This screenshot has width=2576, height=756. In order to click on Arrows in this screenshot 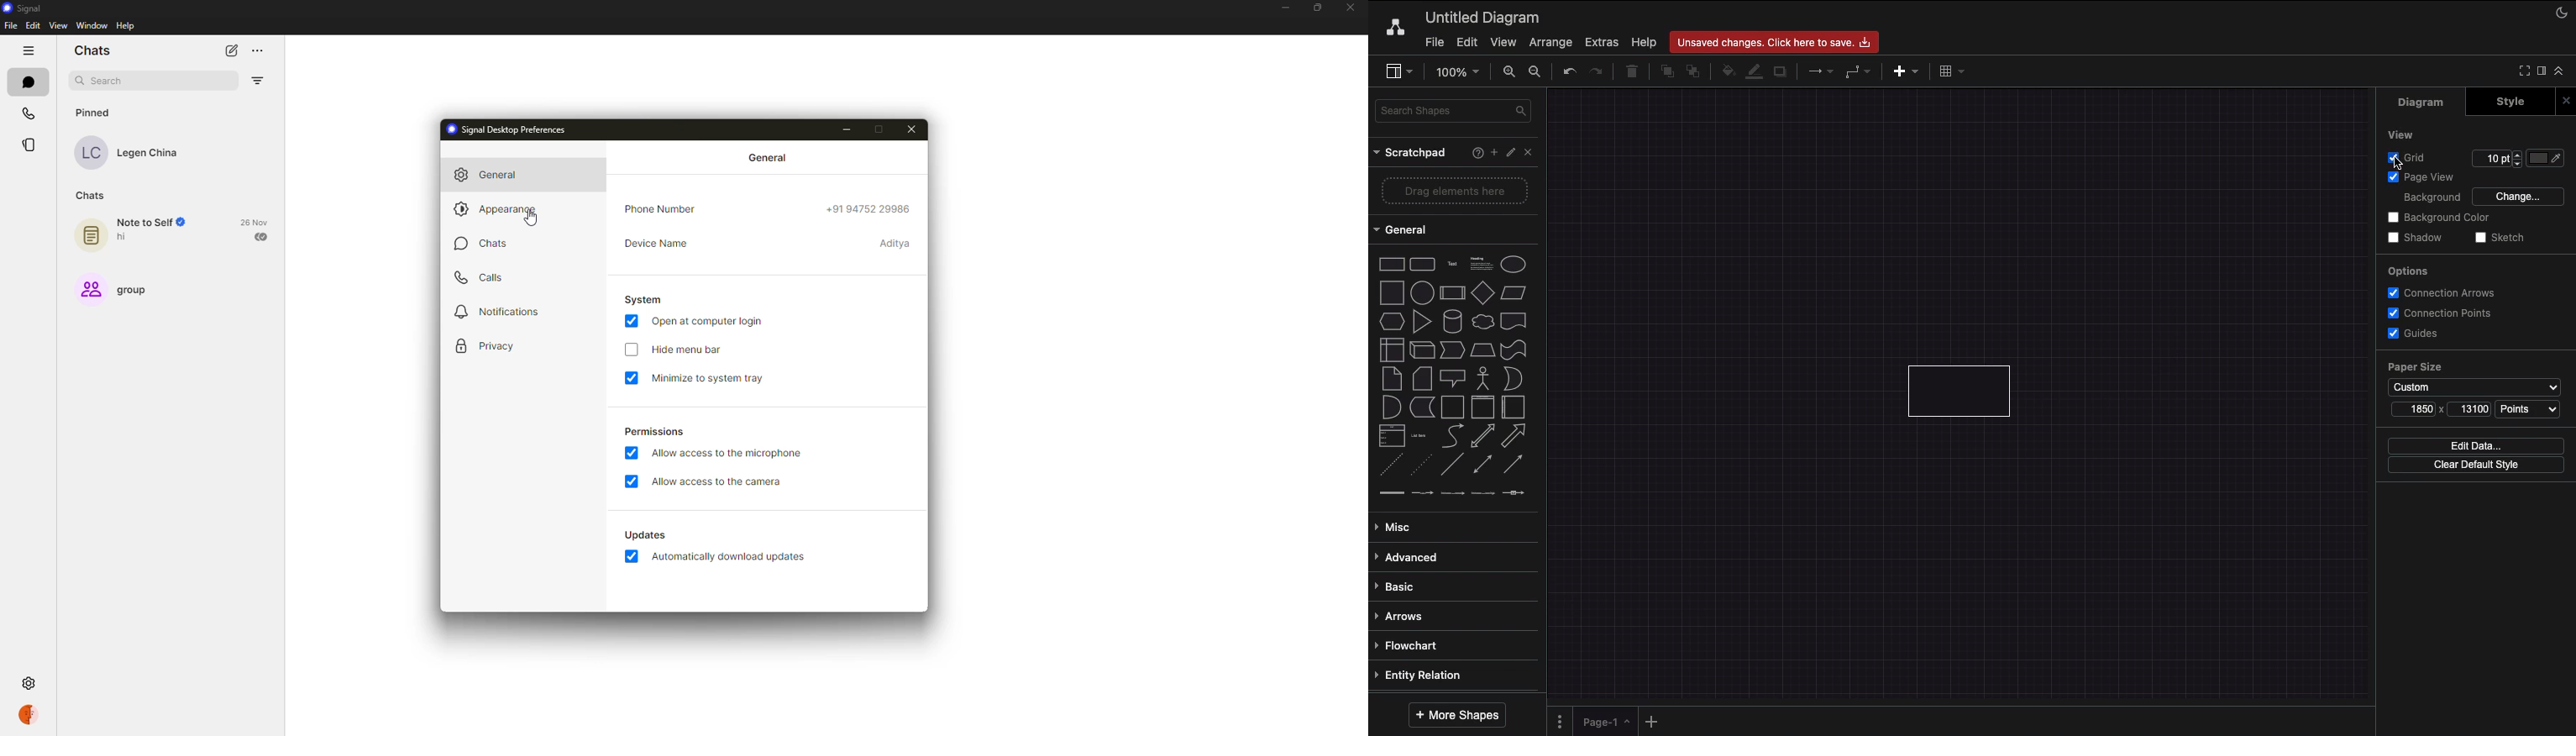, I will do `click(1409, 618)`.